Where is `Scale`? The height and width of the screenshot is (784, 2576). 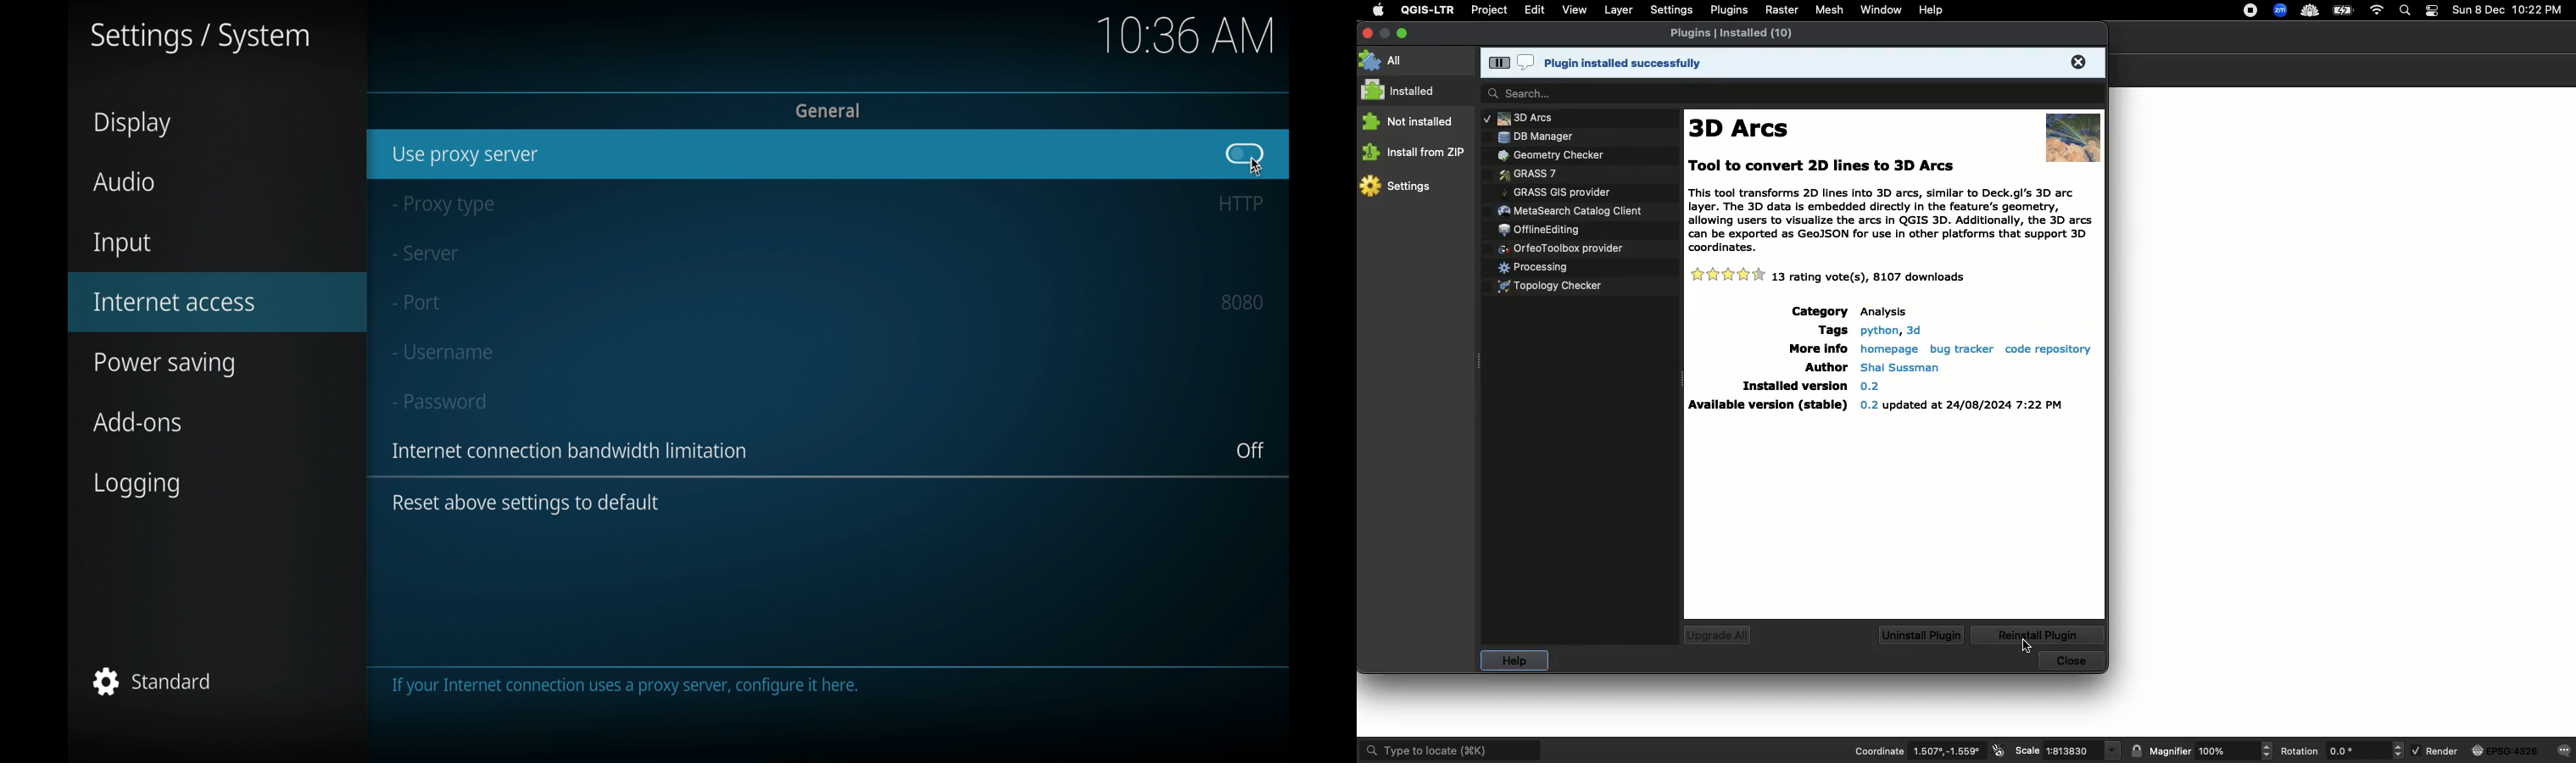
Scale is located at coordinates (2027, 749).